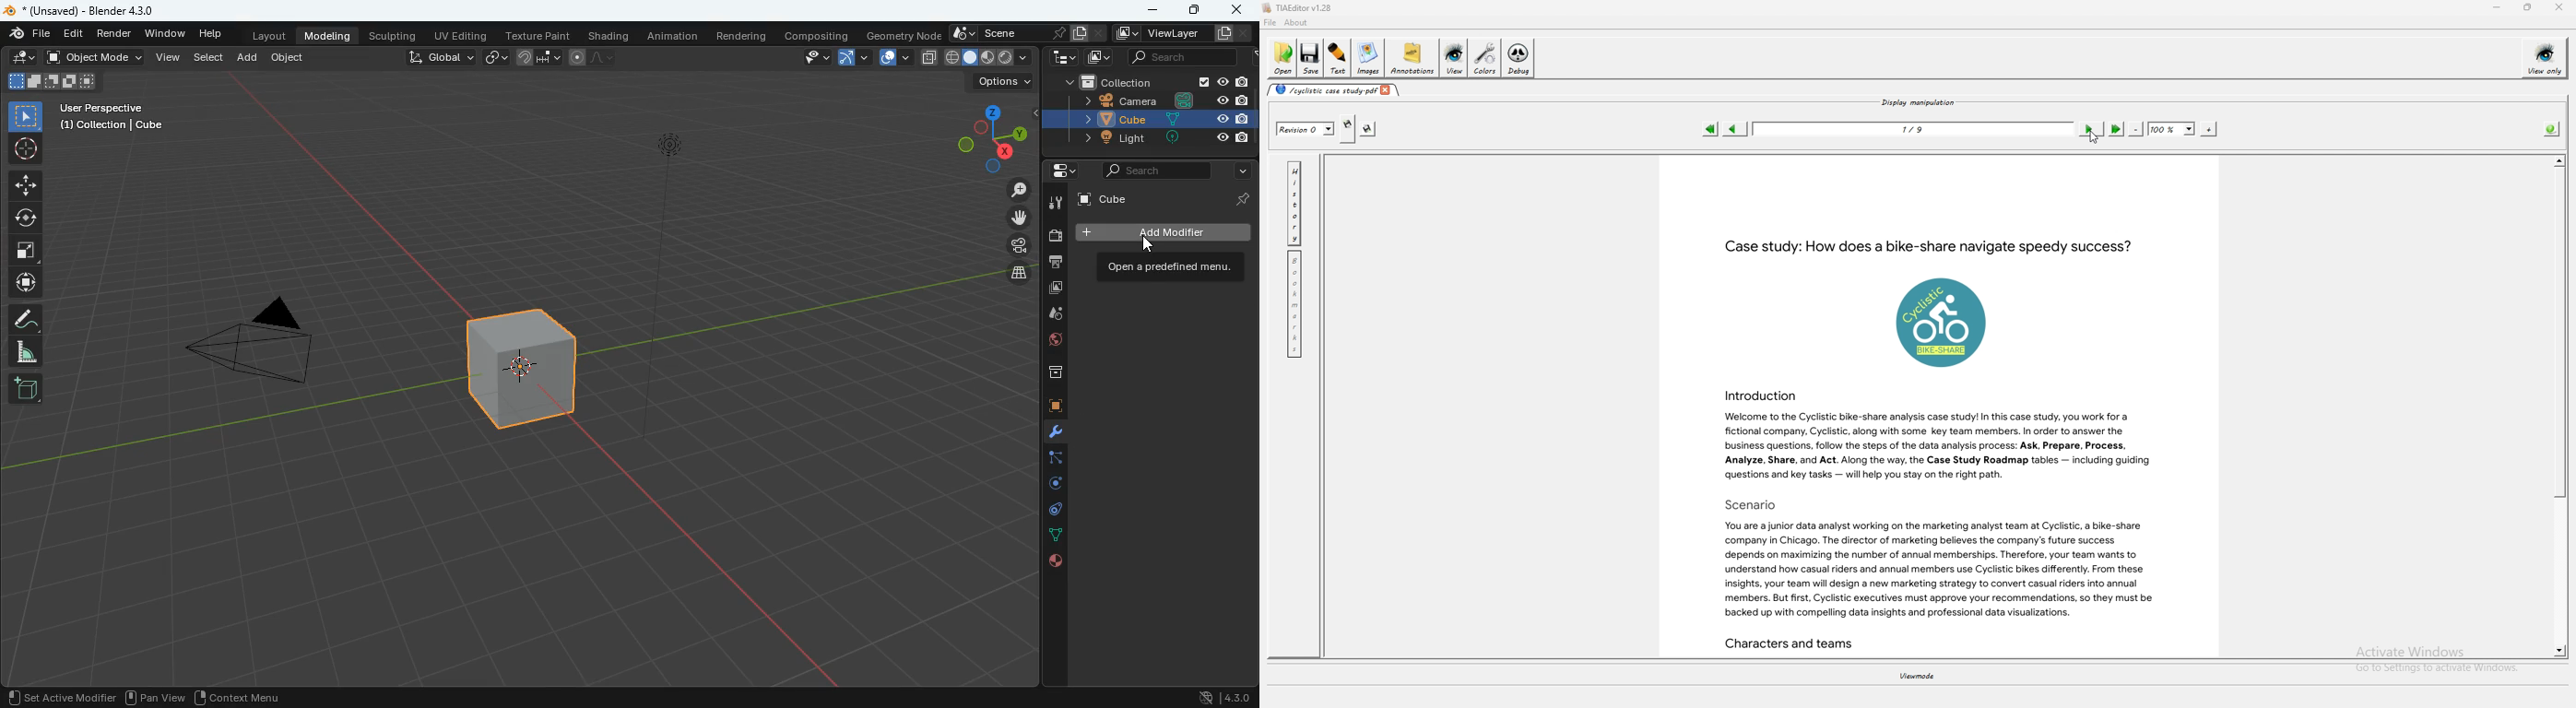 Image resolution: width=2576 pixels, height=728 pixels. Describe the element at coordinates (993, 137) in the screenshot. I see `dimensions` at that location.